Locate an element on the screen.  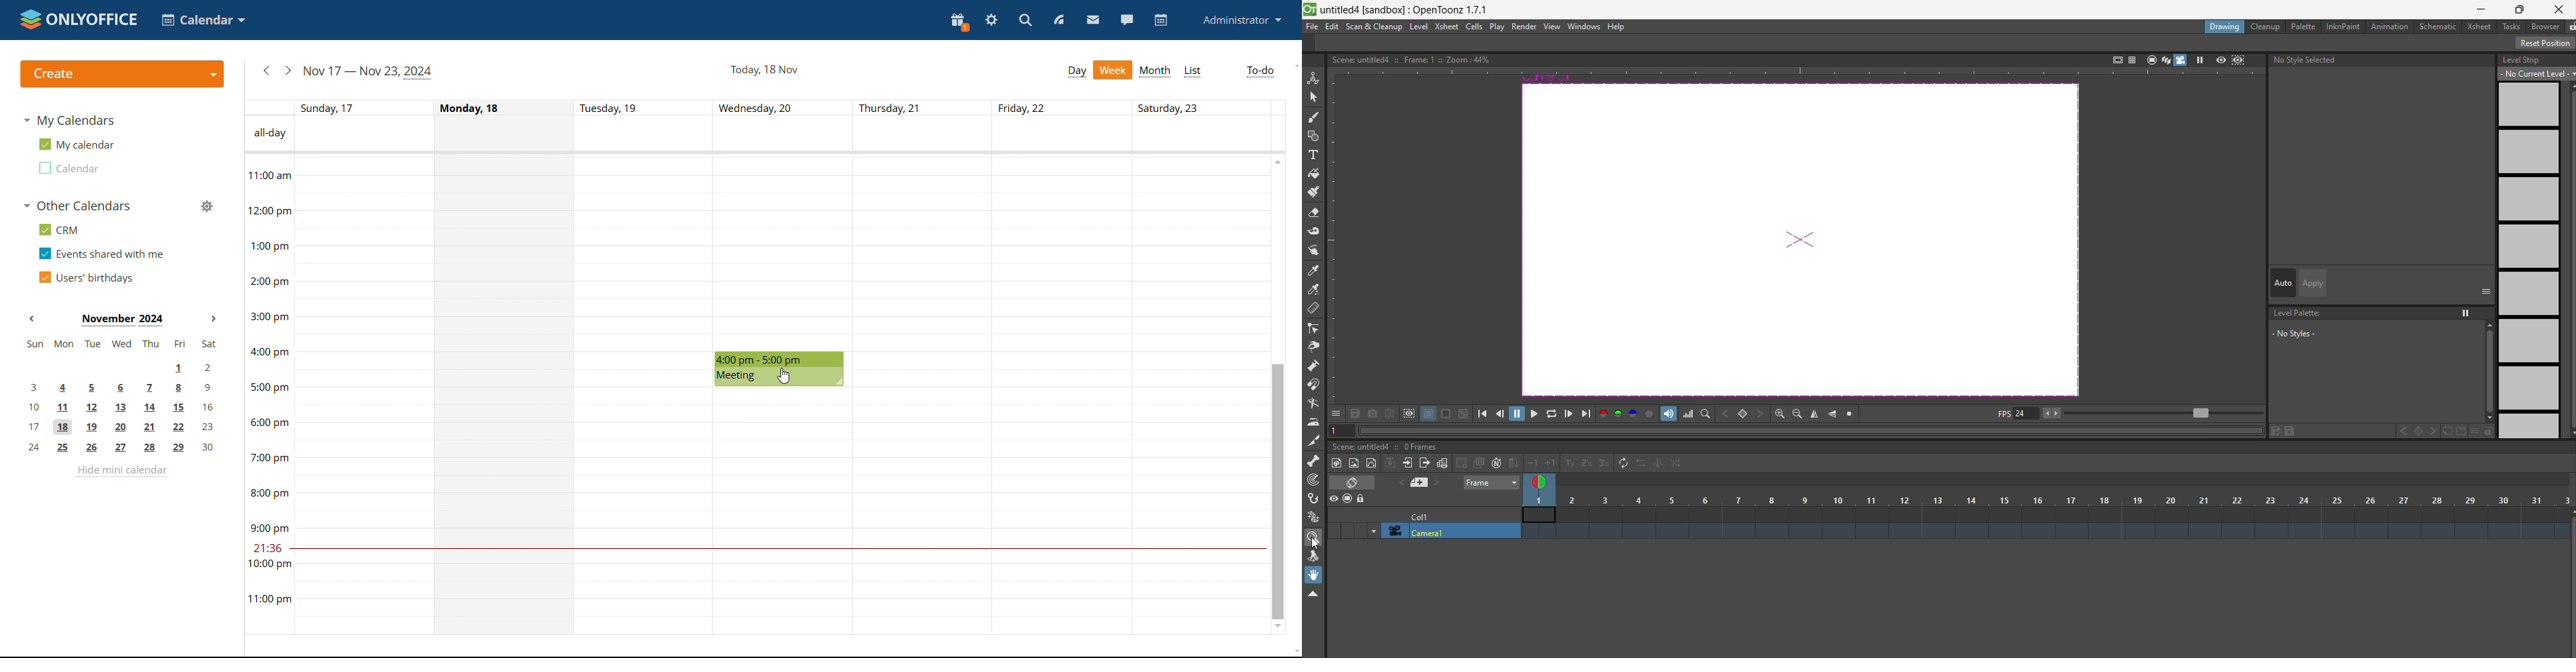
present is located at coordinates (959, 21).